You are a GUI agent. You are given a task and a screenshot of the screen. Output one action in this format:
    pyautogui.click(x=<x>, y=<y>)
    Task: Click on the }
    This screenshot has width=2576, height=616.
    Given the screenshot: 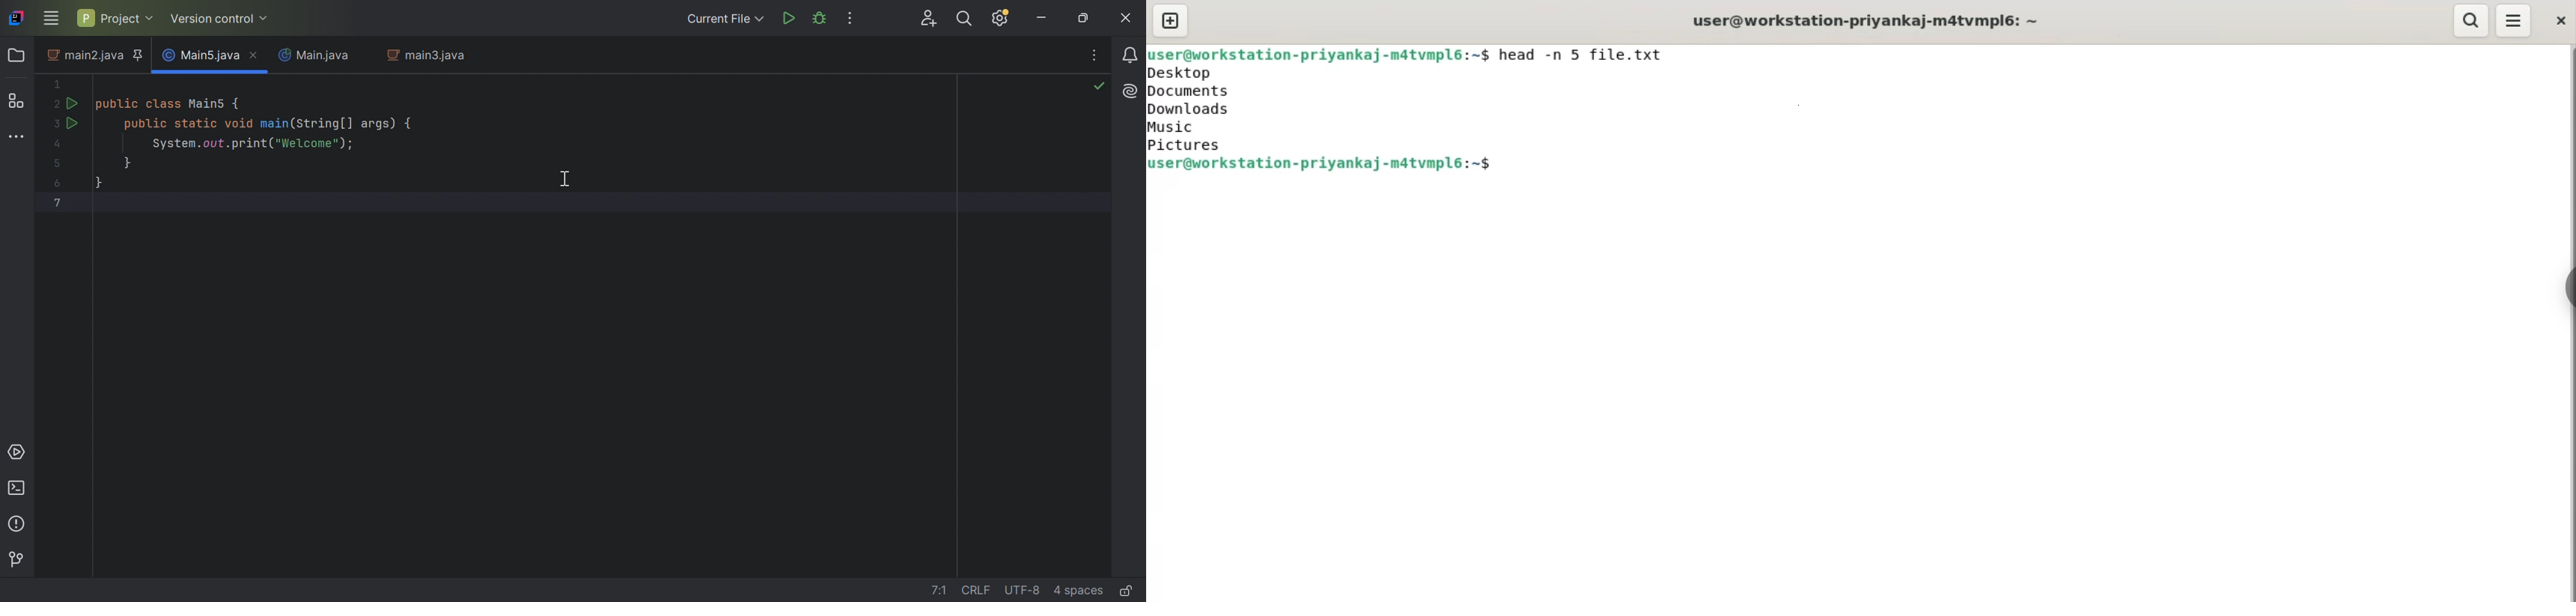 What is the action you would take?
    pyautogui.click(x=132, y=162)
    